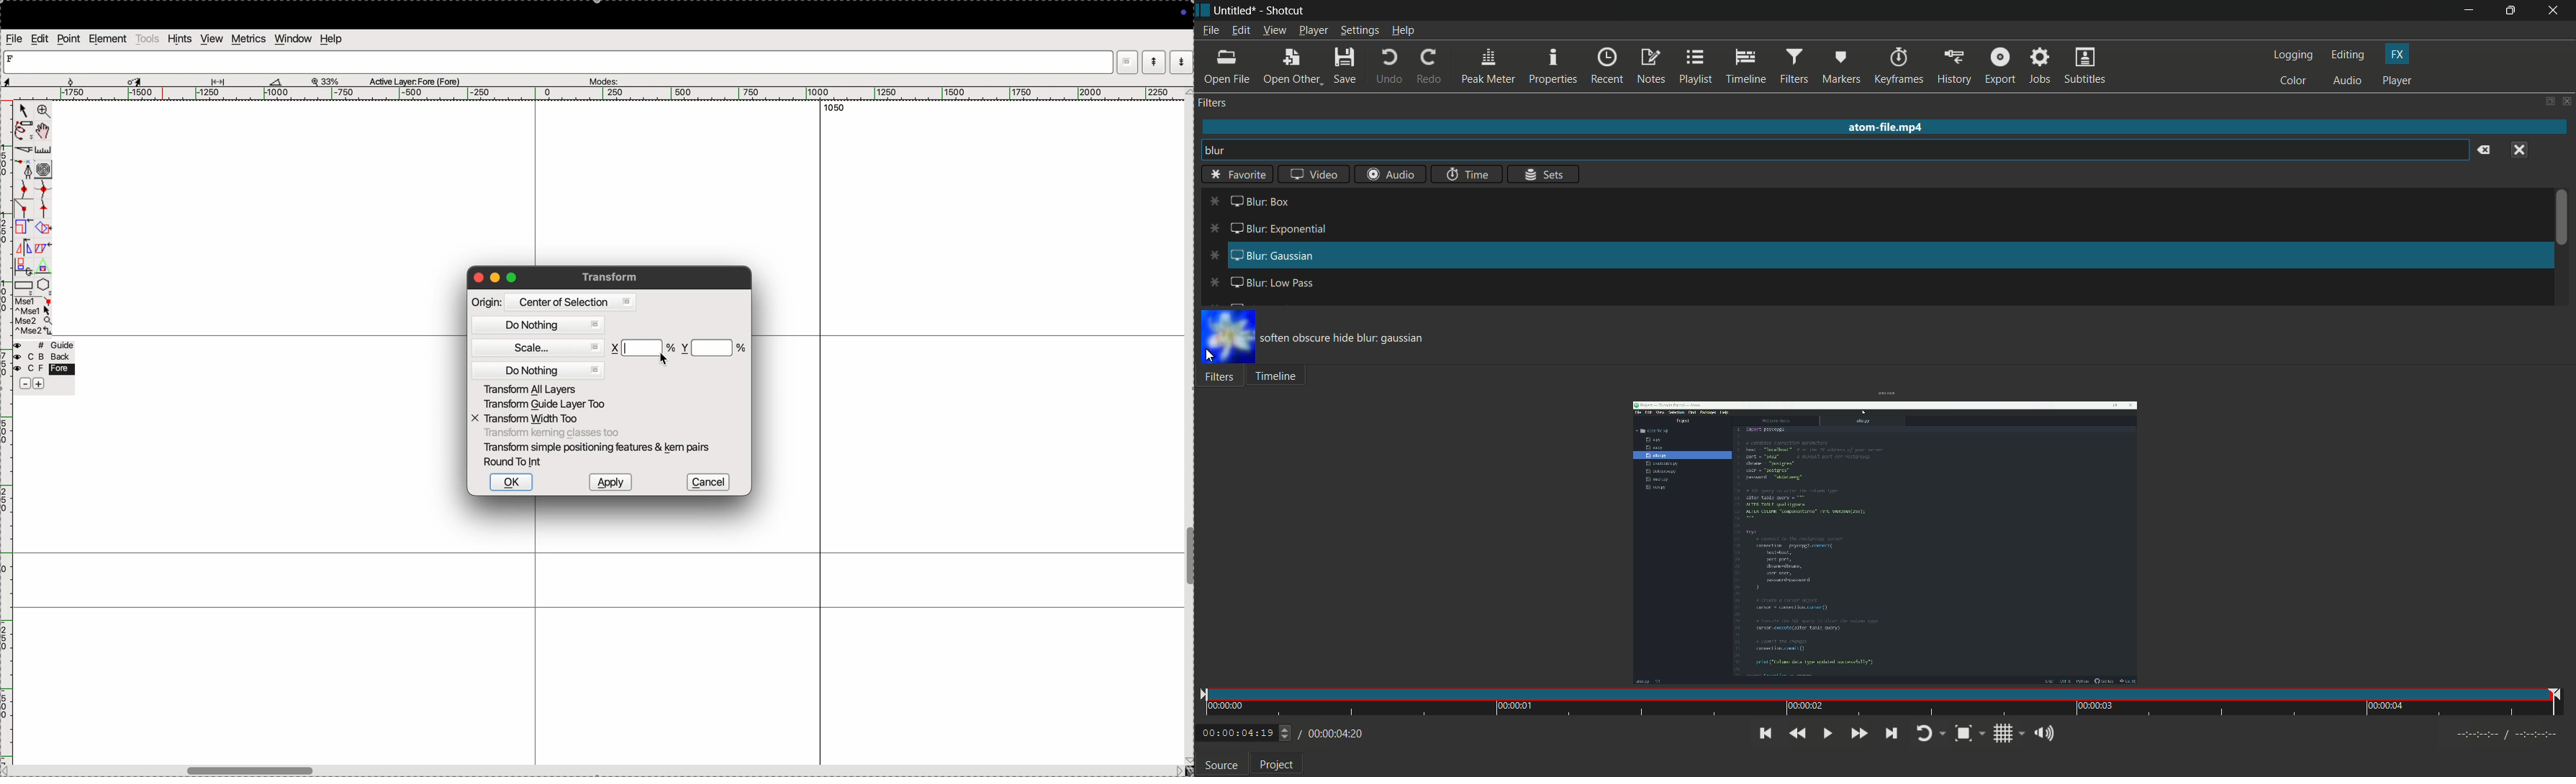 The image size is (2576, 784). I want to click on recent, so click(1606, 67).